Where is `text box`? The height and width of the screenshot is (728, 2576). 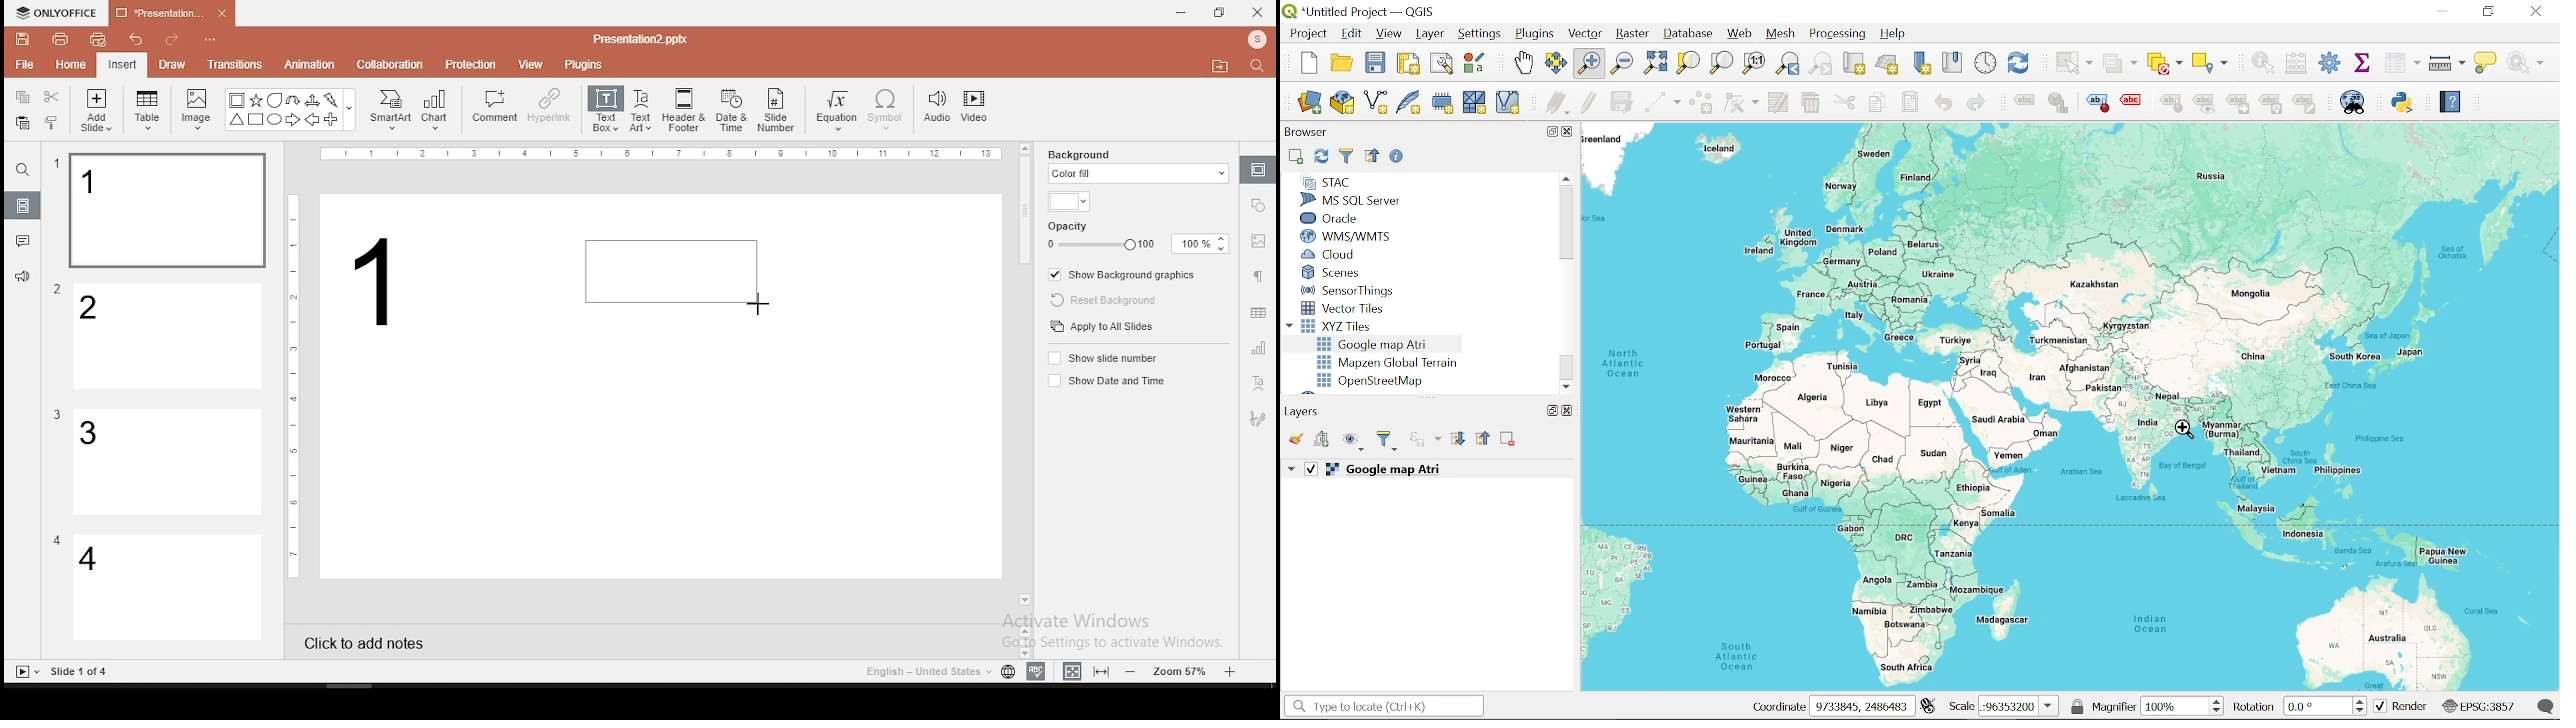
text box is located at coordinates (604, 108).